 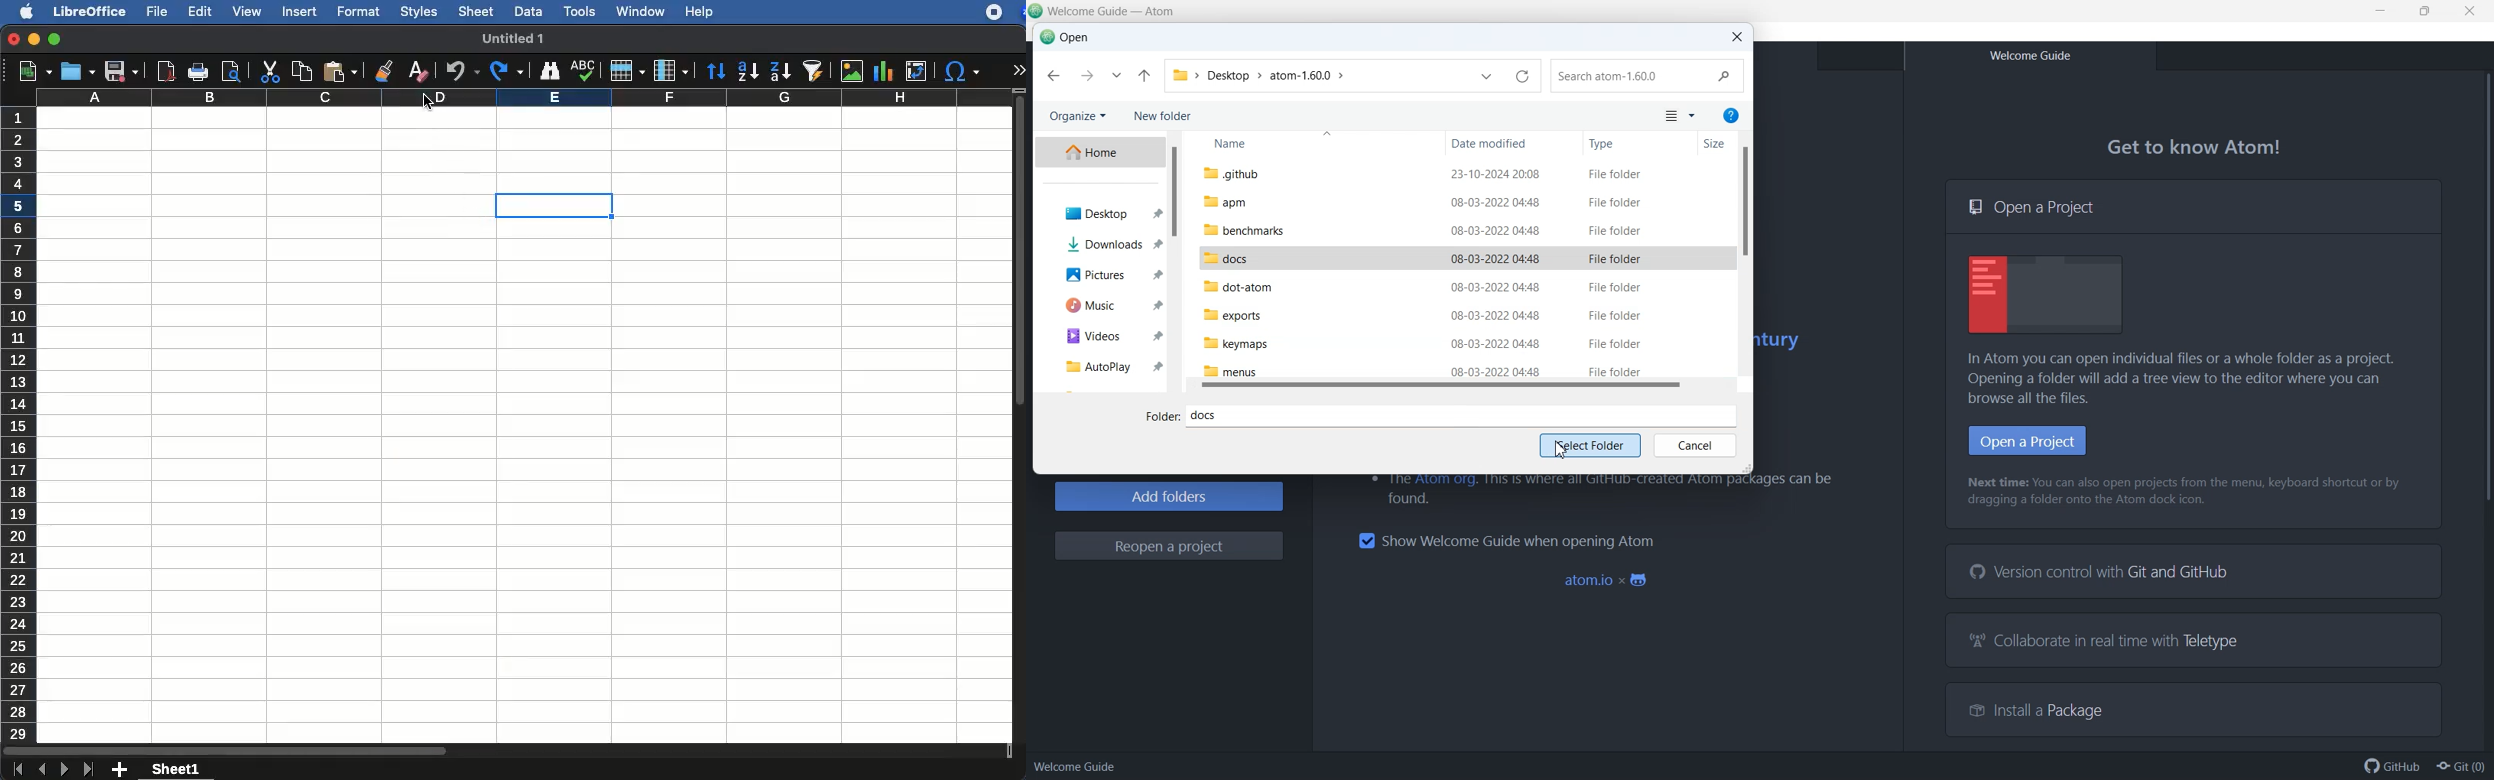 What do you see at coordinates (994, 12) in the screenshot?
I see `recording - extension` at bounding box center [994, 12].